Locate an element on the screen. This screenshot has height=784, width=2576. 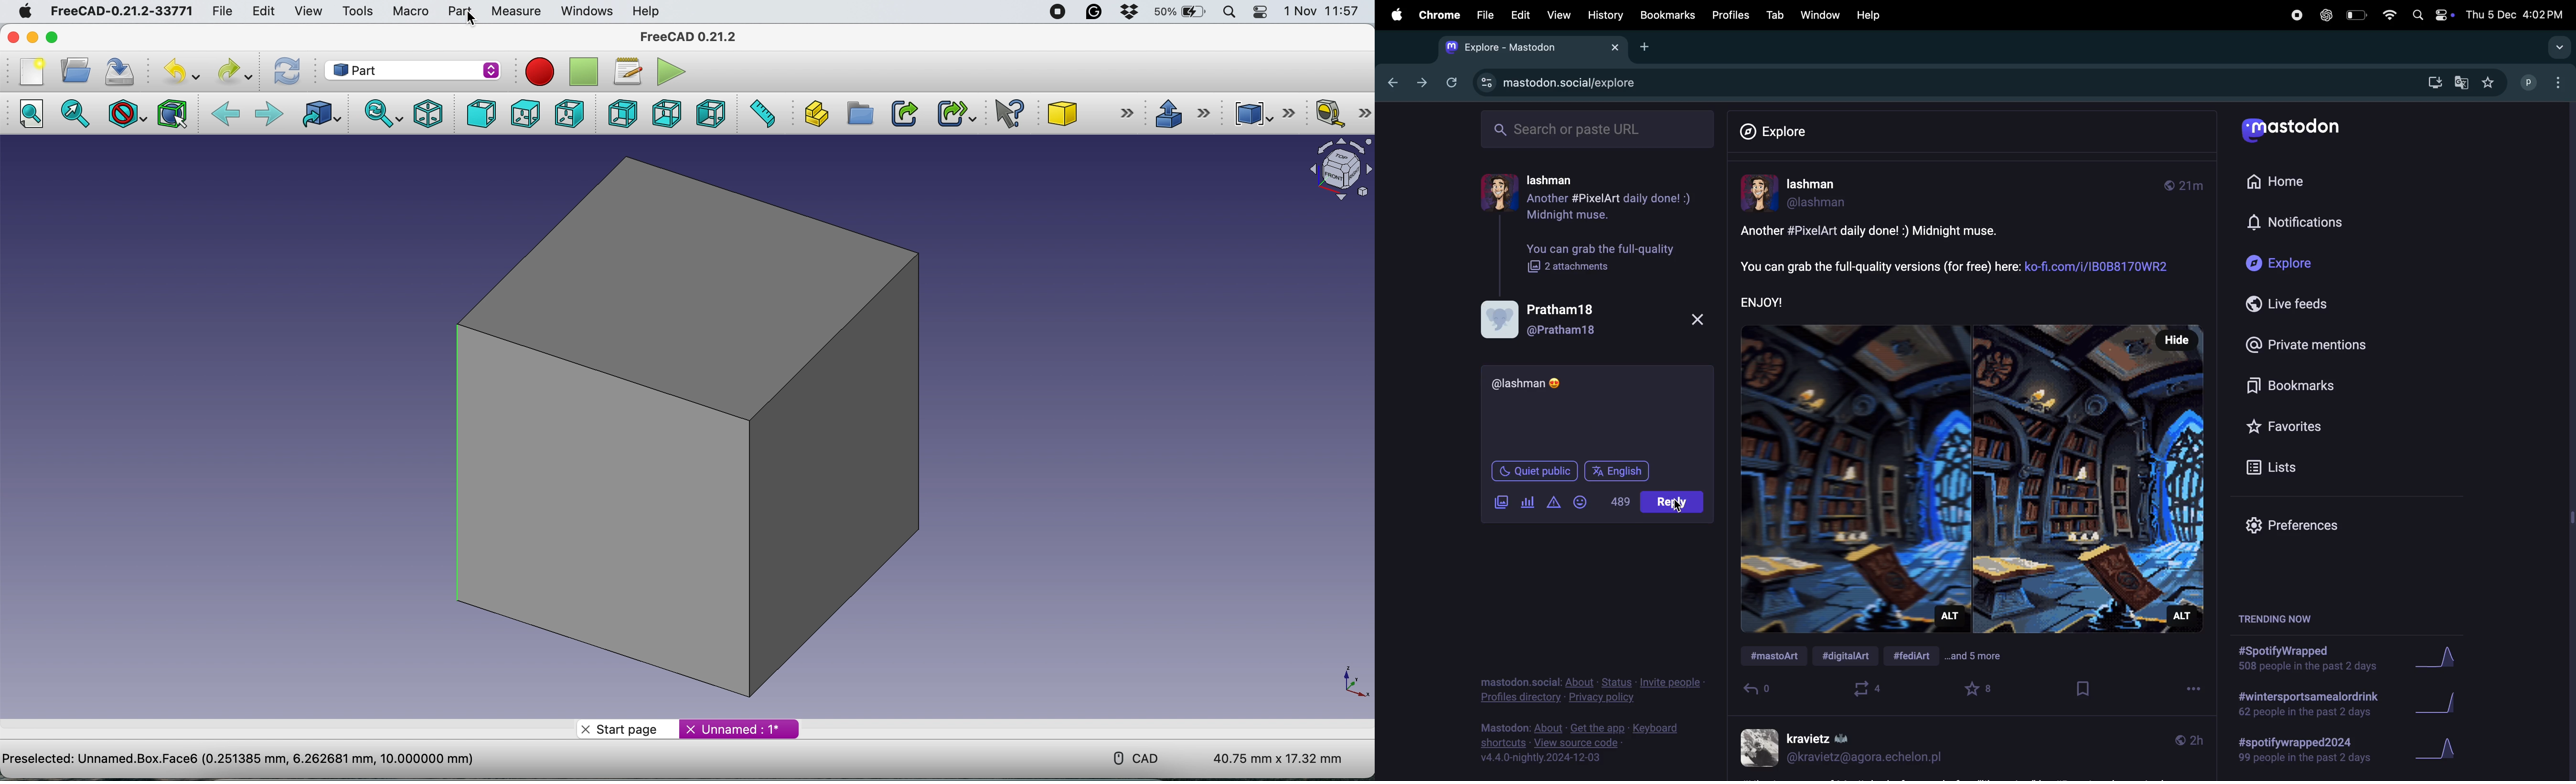
new  is located at coordinates (32, 72).